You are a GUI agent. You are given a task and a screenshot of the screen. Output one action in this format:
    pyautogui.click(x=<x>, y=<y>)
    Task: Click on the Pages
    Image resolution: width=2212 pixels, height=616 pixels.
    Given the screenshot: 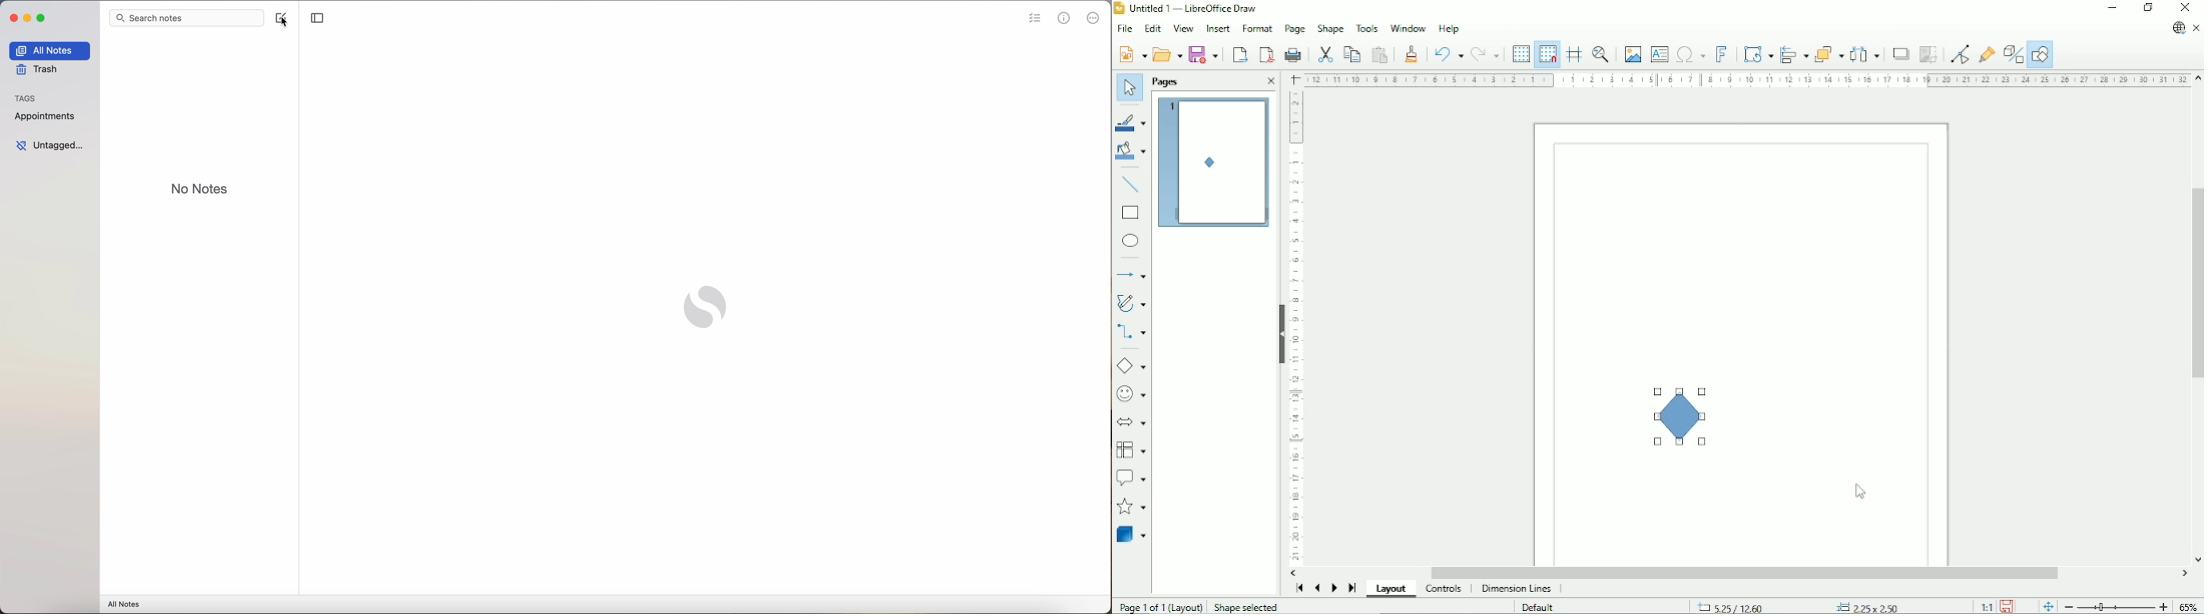 What is the action you would take?
    pyautogui.click(x=1167, y=82)
    